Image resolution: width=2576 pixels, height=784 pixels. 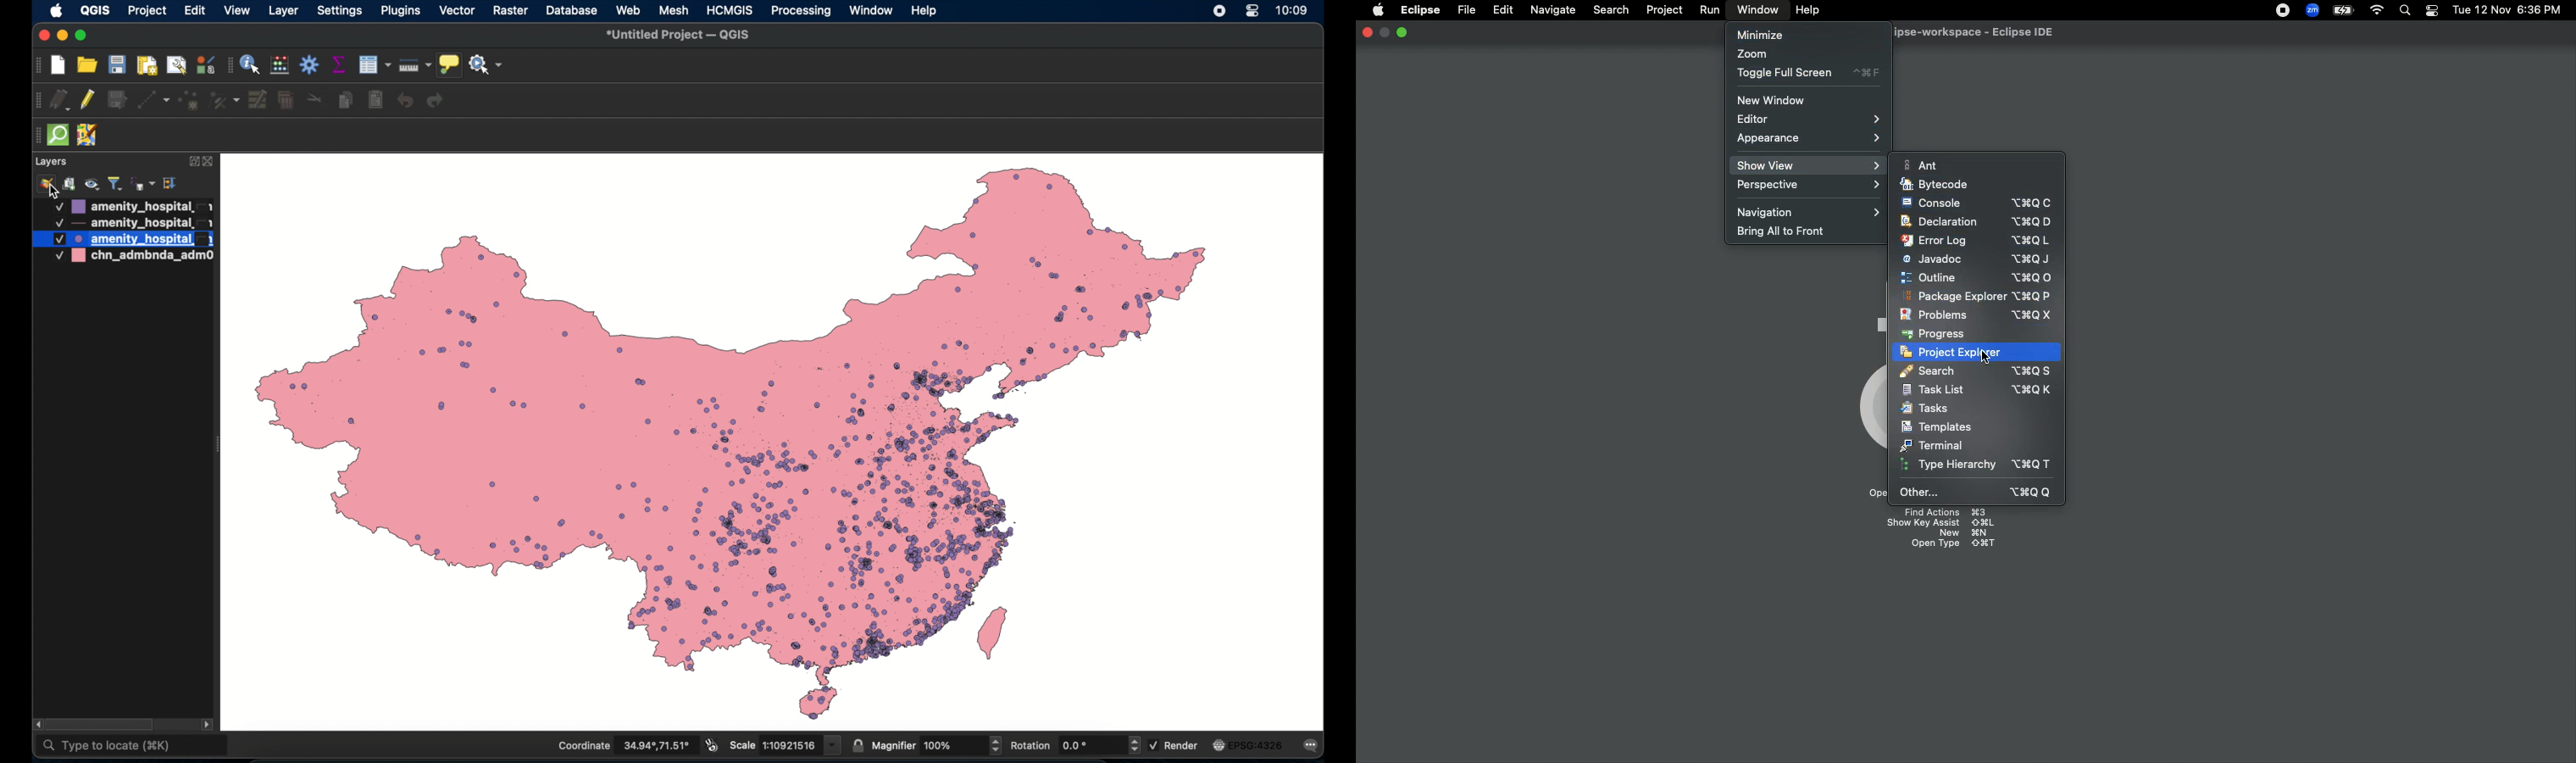 What do you see at coordinates (37, 66) in the screenshot?
I see `project toolbar` at bounding box center [37, 66].